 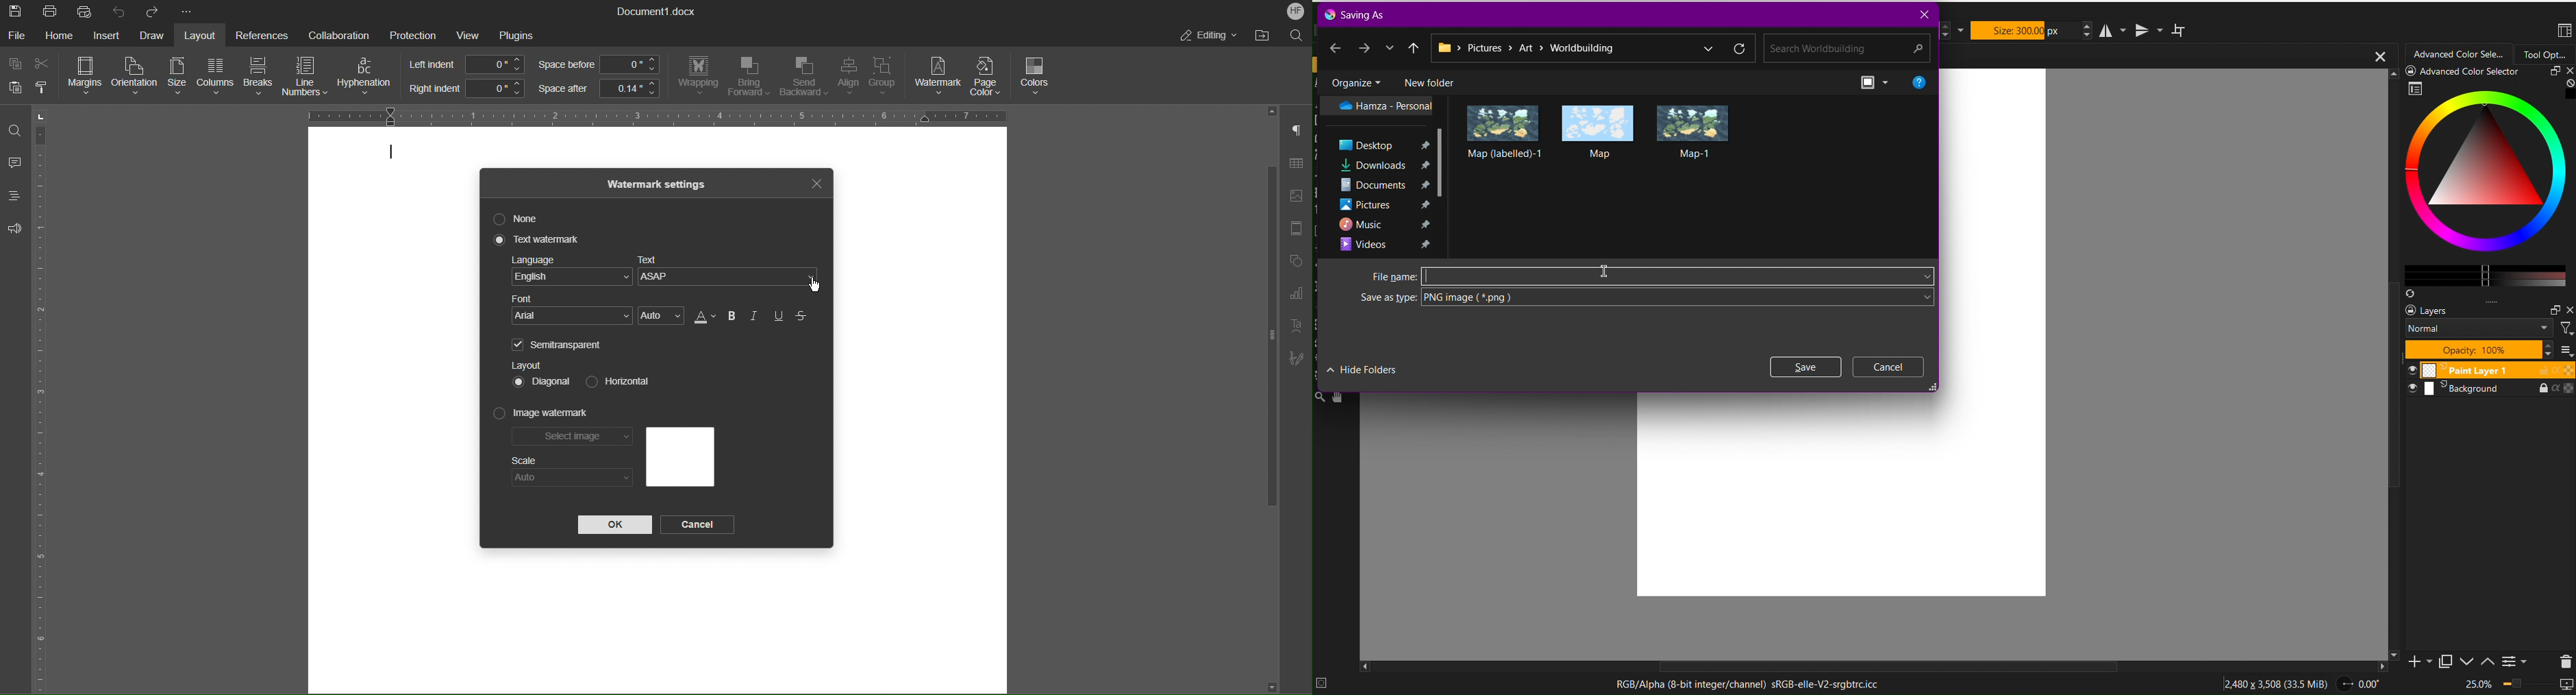 What do you see at coordinates (14, 195) in the screenshot?
I see `Headings` at bounding box center [14, 195].